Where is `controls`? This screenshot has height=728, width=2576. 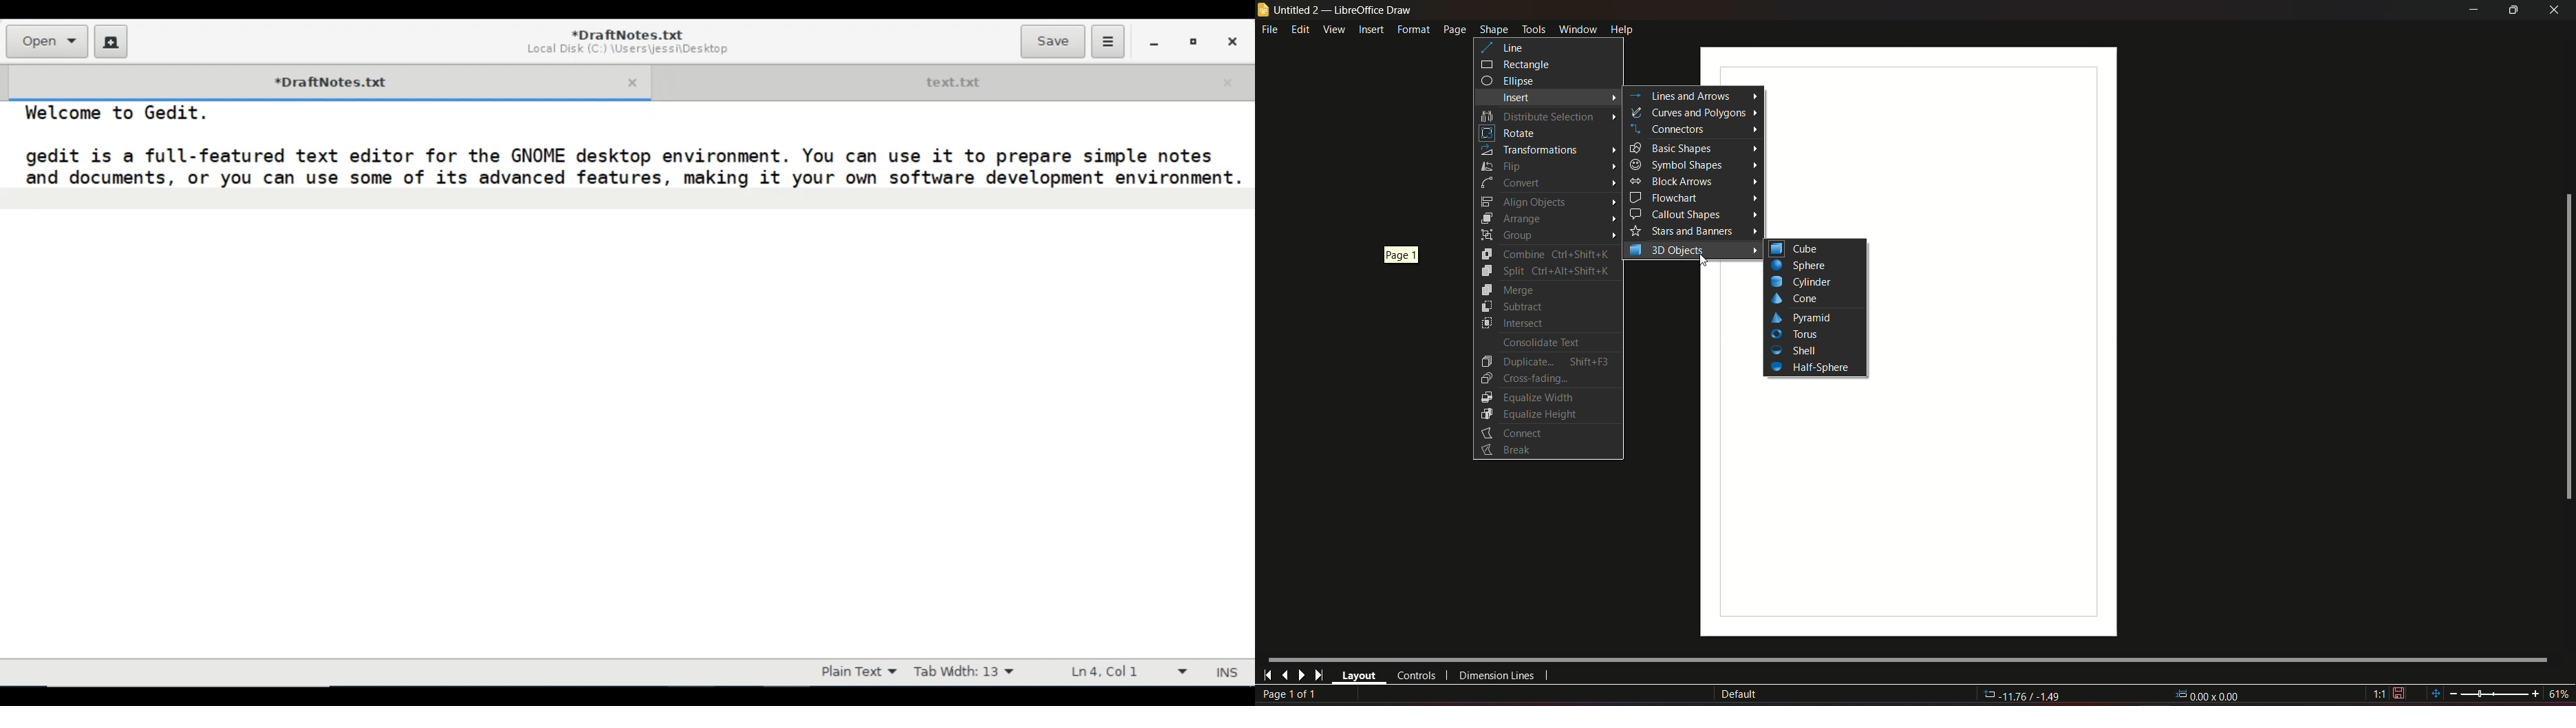 controls is located at coordinates (1415, 676).